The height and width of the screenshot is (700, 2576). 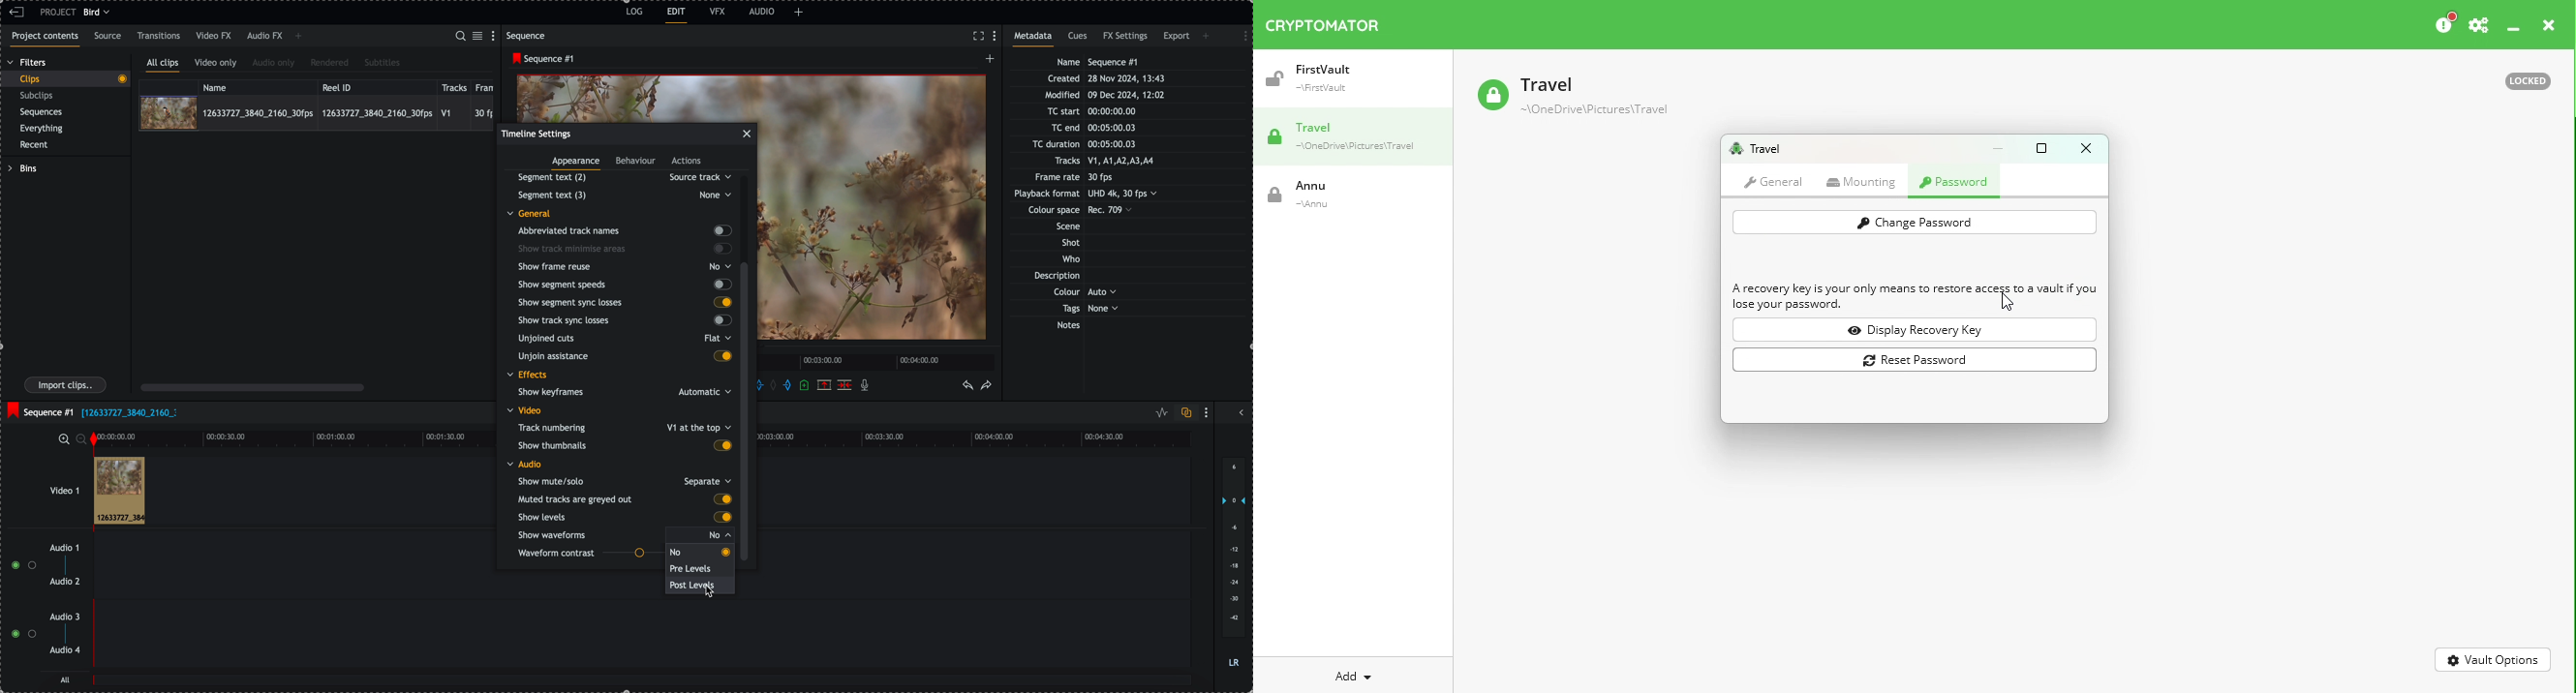 I want to click on audio 3, so click(x=67, y=617).